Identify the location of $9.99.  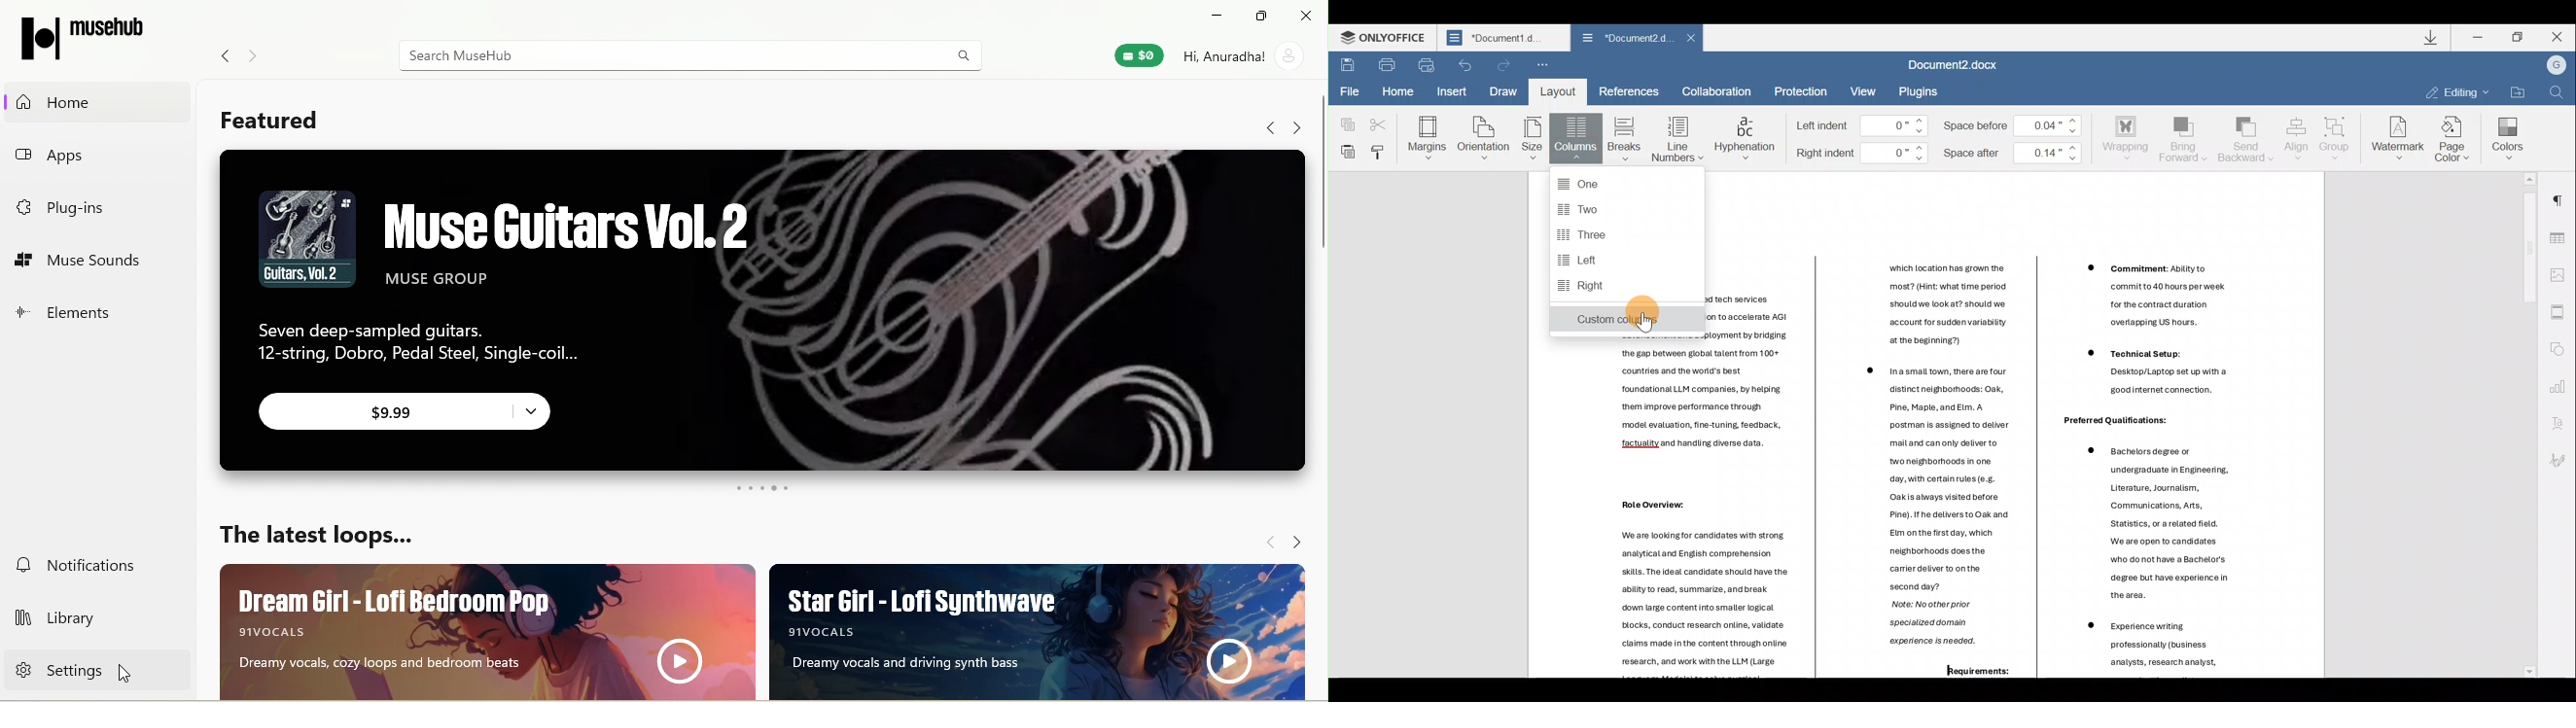
(411, 414).